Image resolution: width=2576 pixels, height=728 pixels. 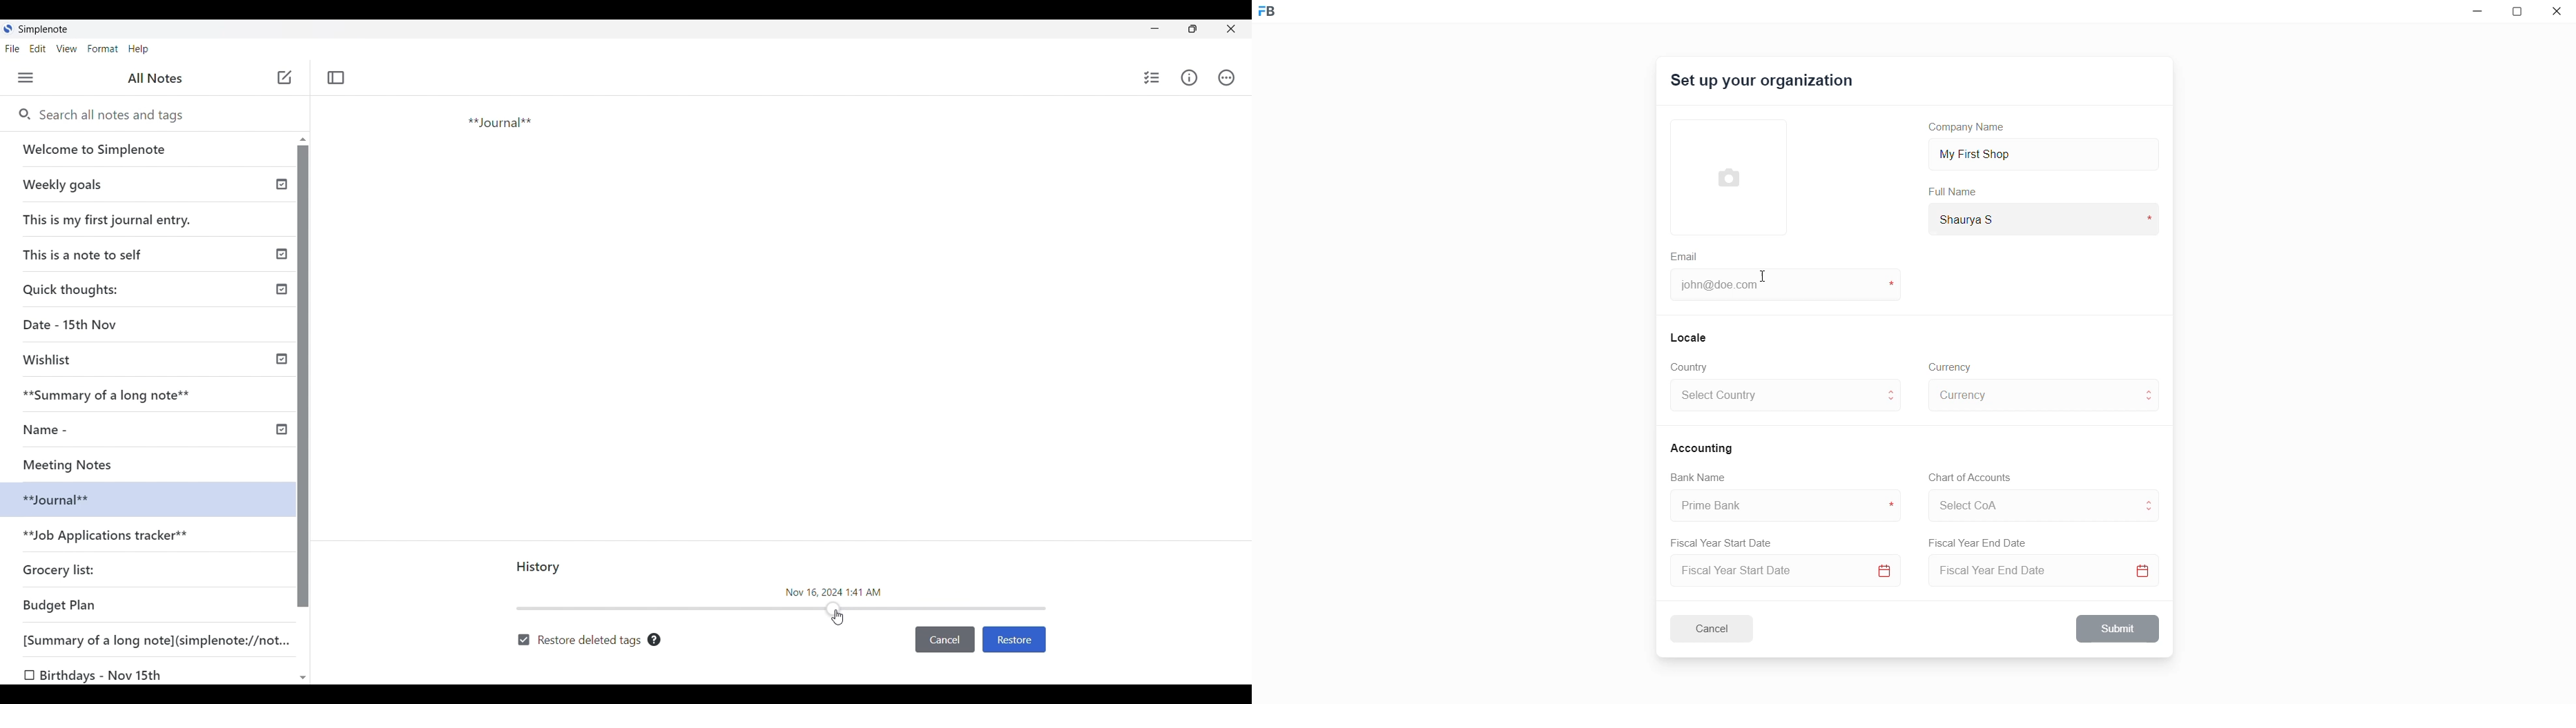 What do you see at coordinates (1997, 153) in the screenshot?
I see `My First Shop` at bounding box center [1997, 153].